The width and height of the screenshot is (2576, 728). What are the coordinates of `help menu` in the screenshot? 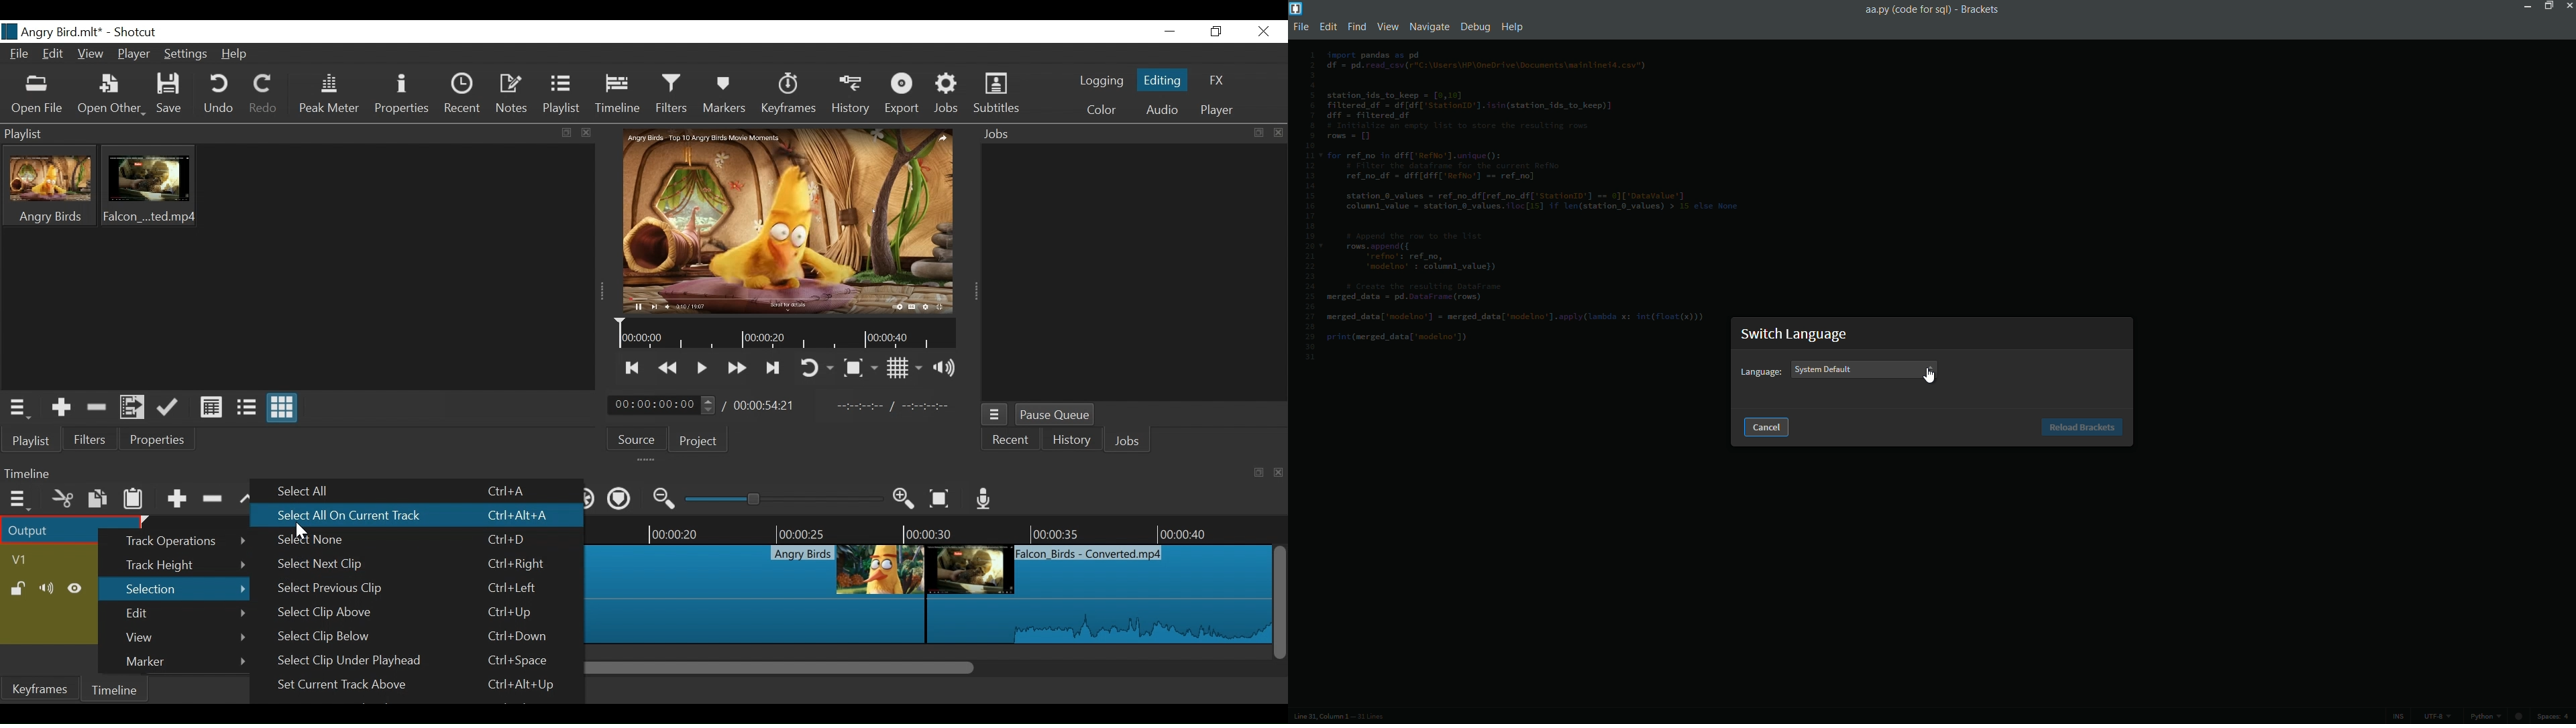 It's located at (1514, 27).